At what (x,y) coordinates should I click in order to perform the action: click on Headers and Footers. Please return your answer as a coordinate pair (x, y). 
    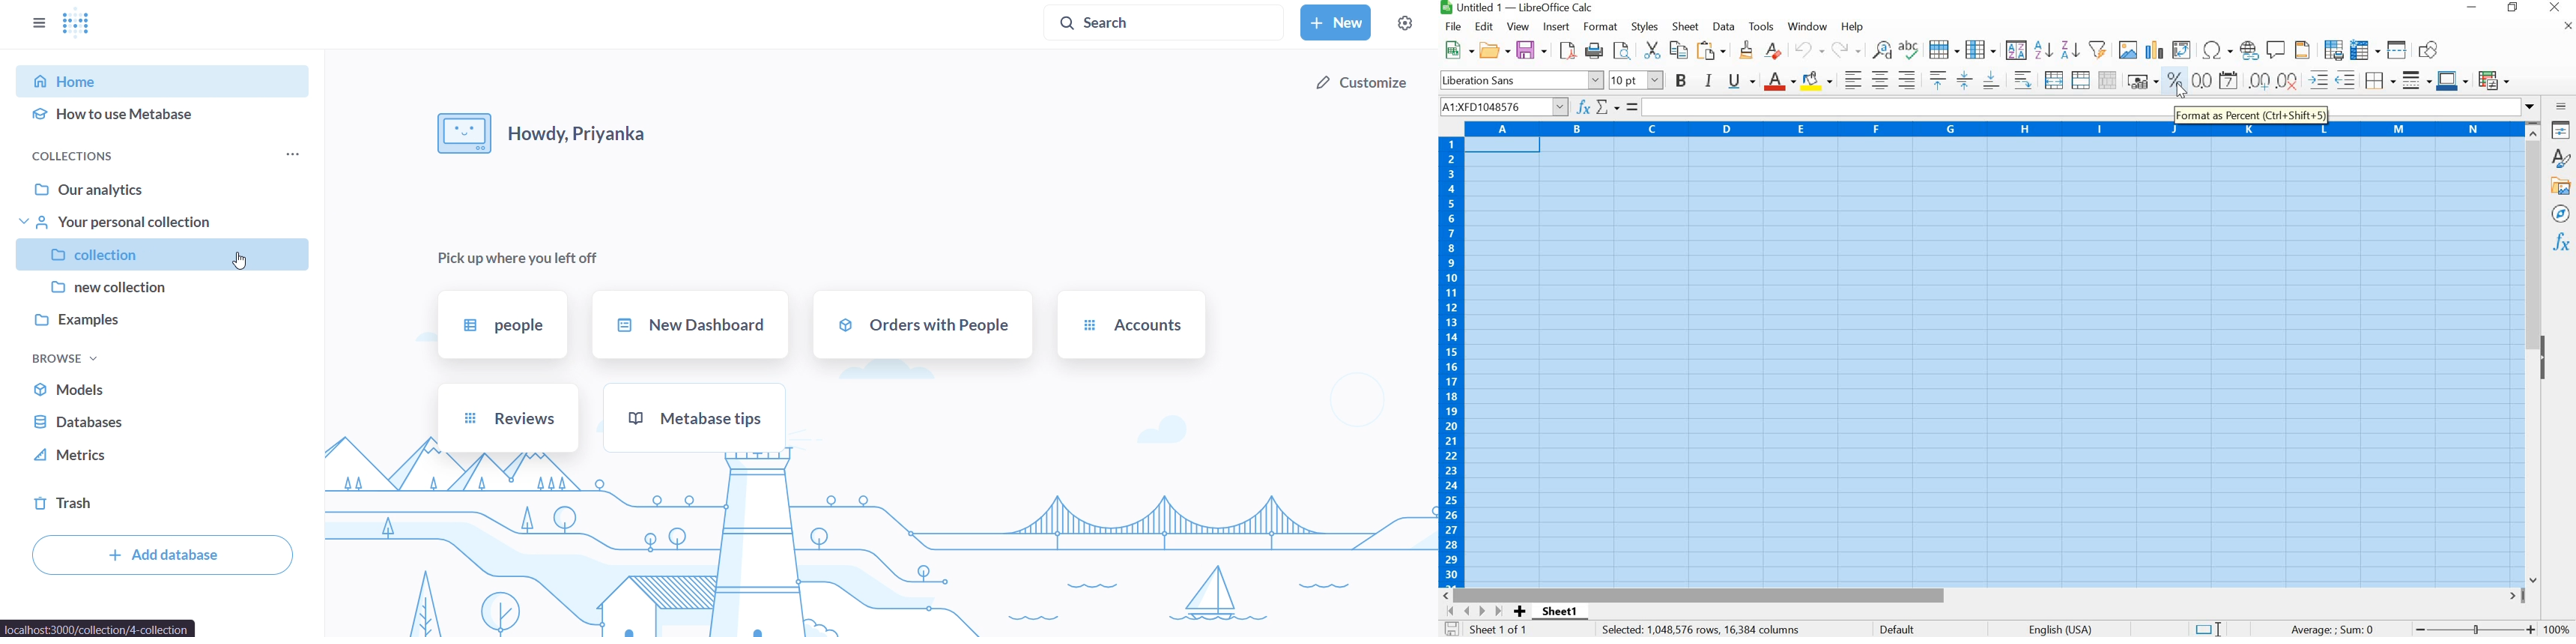
    Looking at the image, I should click on (2305, 50).